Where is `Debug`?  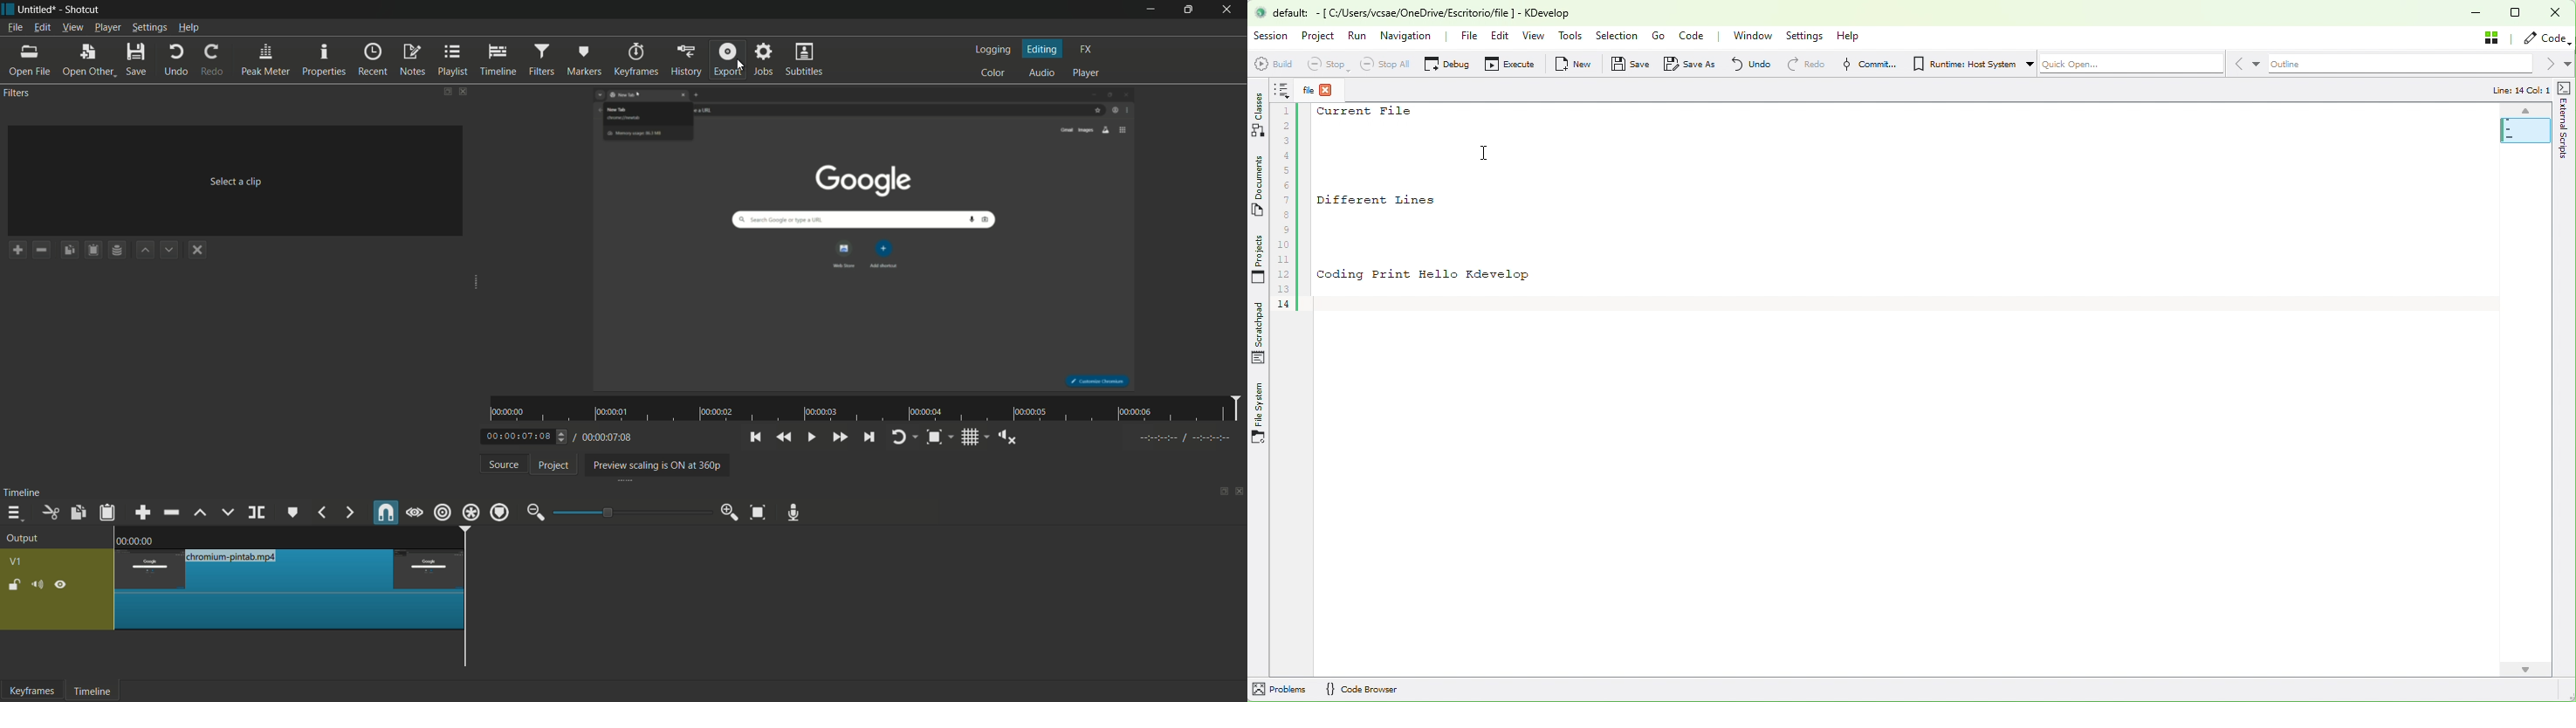
Debug is located at coordinates (1444, 65).